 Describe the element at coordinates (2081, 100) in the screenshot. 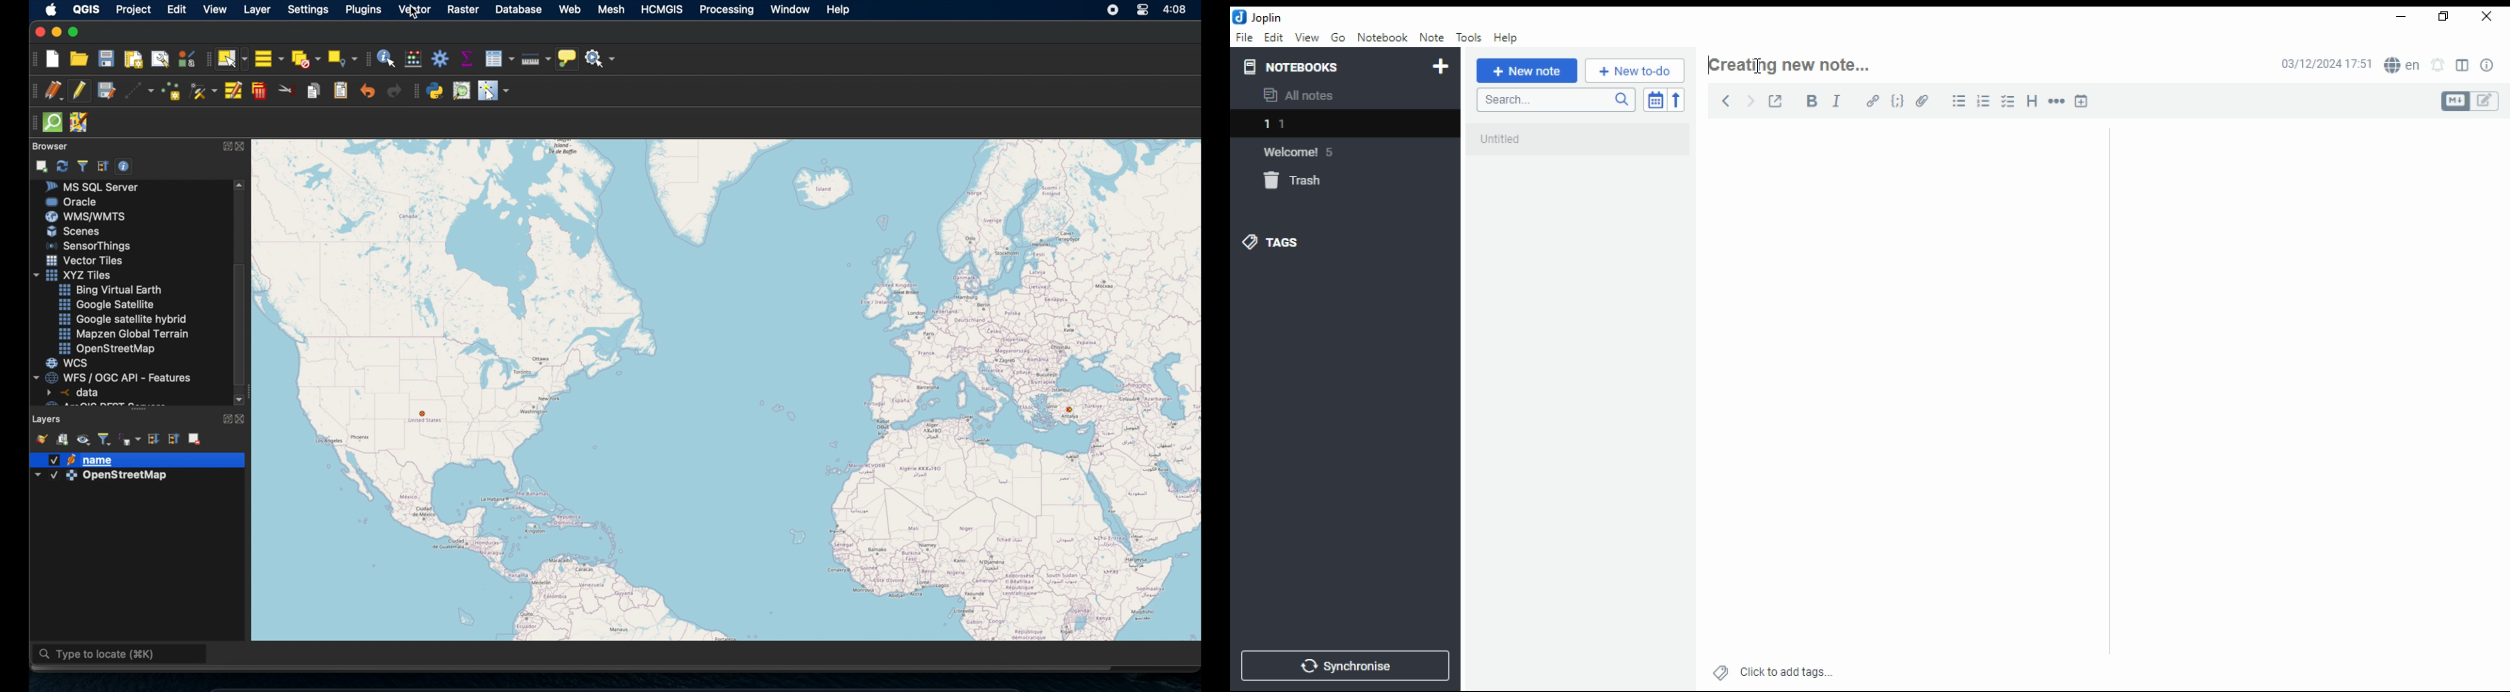

I see `insert time` at that location.